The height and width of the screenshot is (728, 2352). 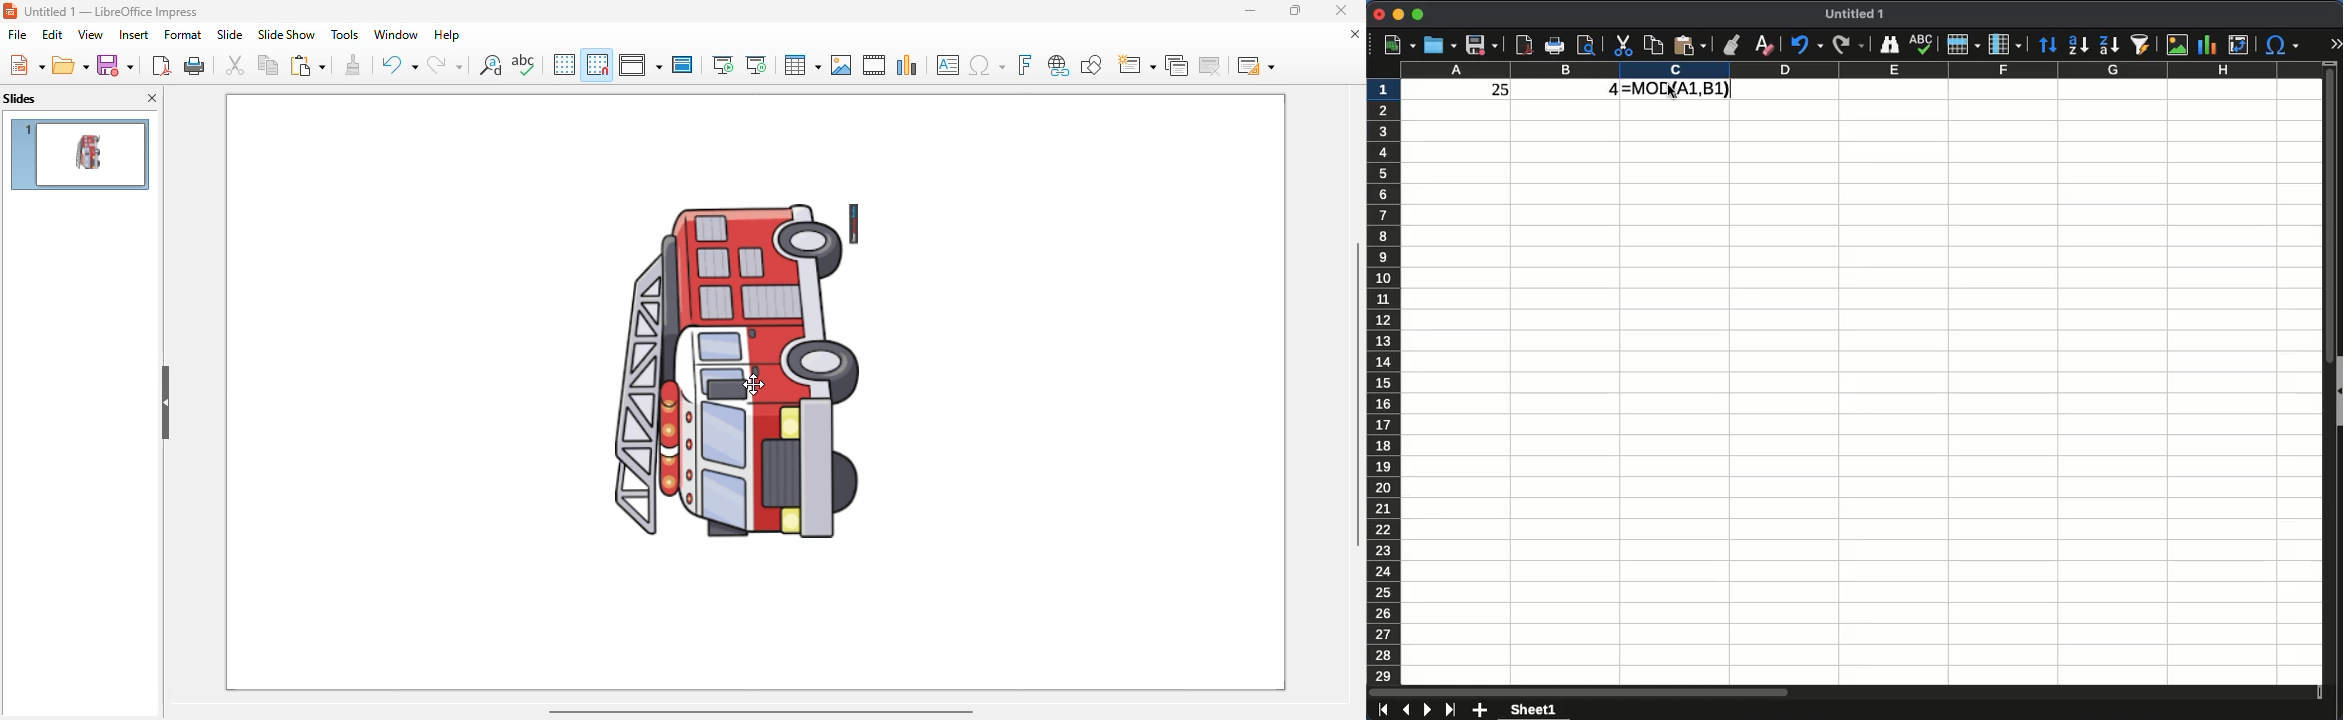 What do you see at coordinates (1452, 710) in the screenshot?
I see `last sheet` at bounding box center [1452, 710].